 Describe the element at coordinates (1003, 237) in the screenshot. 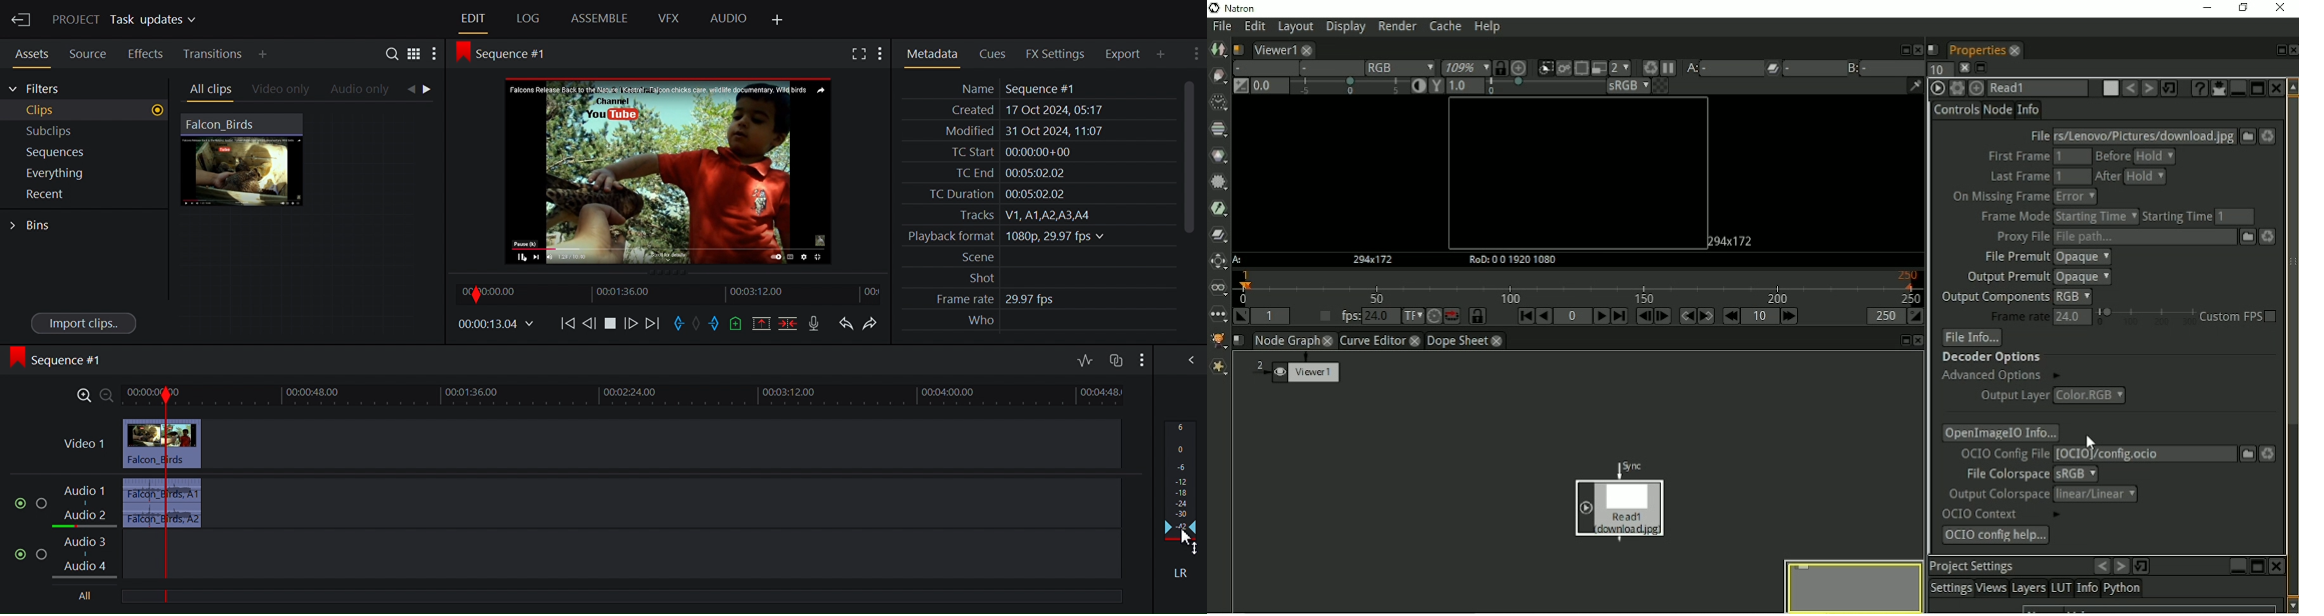

I see `Playback format 1080p, 29.97 fps ` at that location.